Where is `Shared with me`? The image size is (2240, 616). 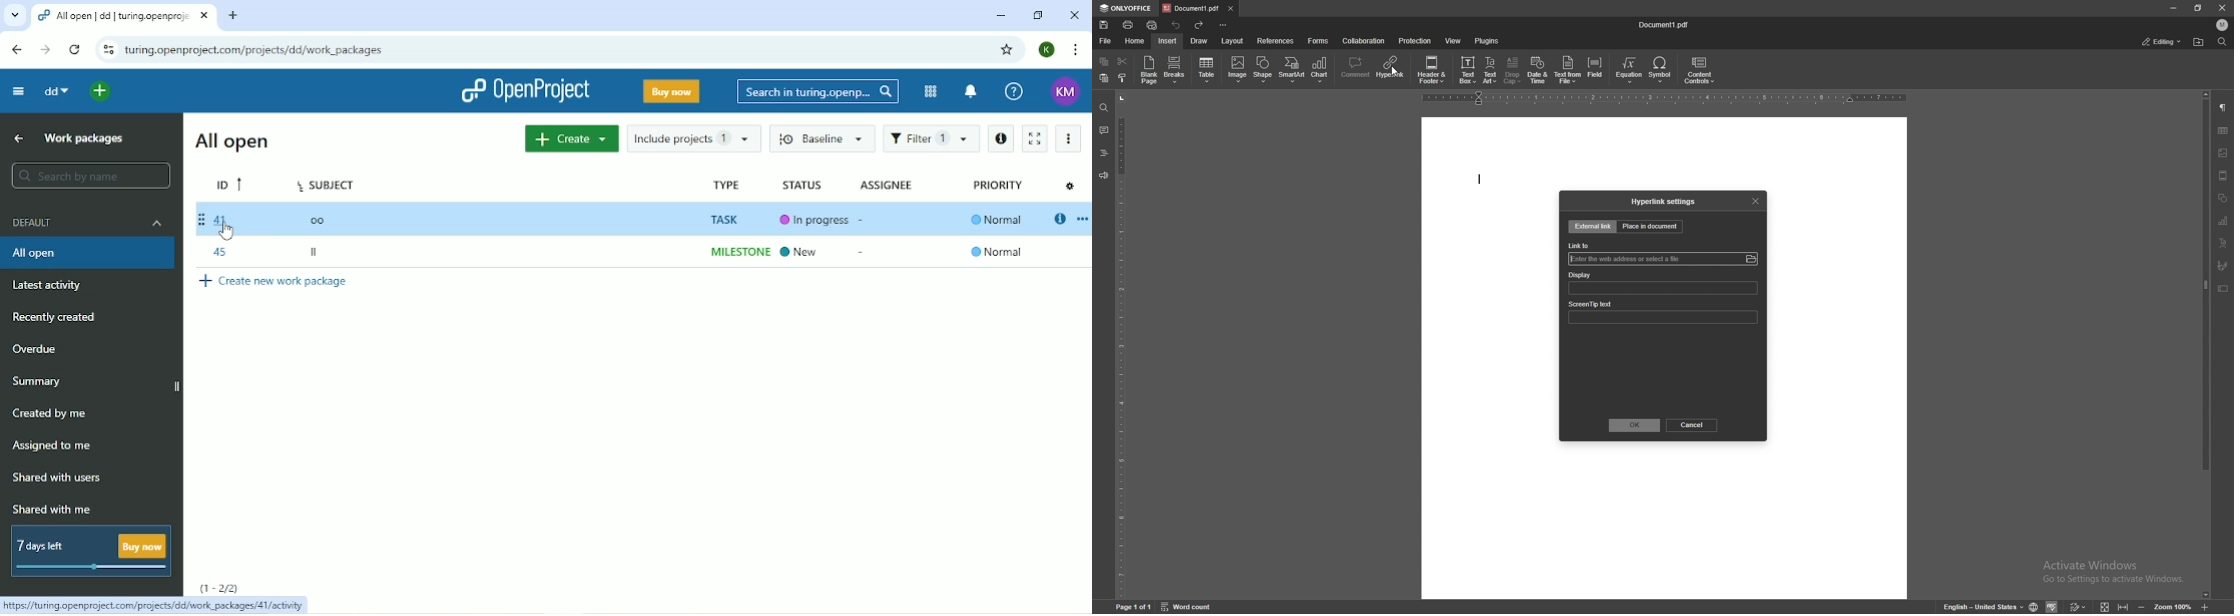
Shared with me is located at coordinates (51, 508).